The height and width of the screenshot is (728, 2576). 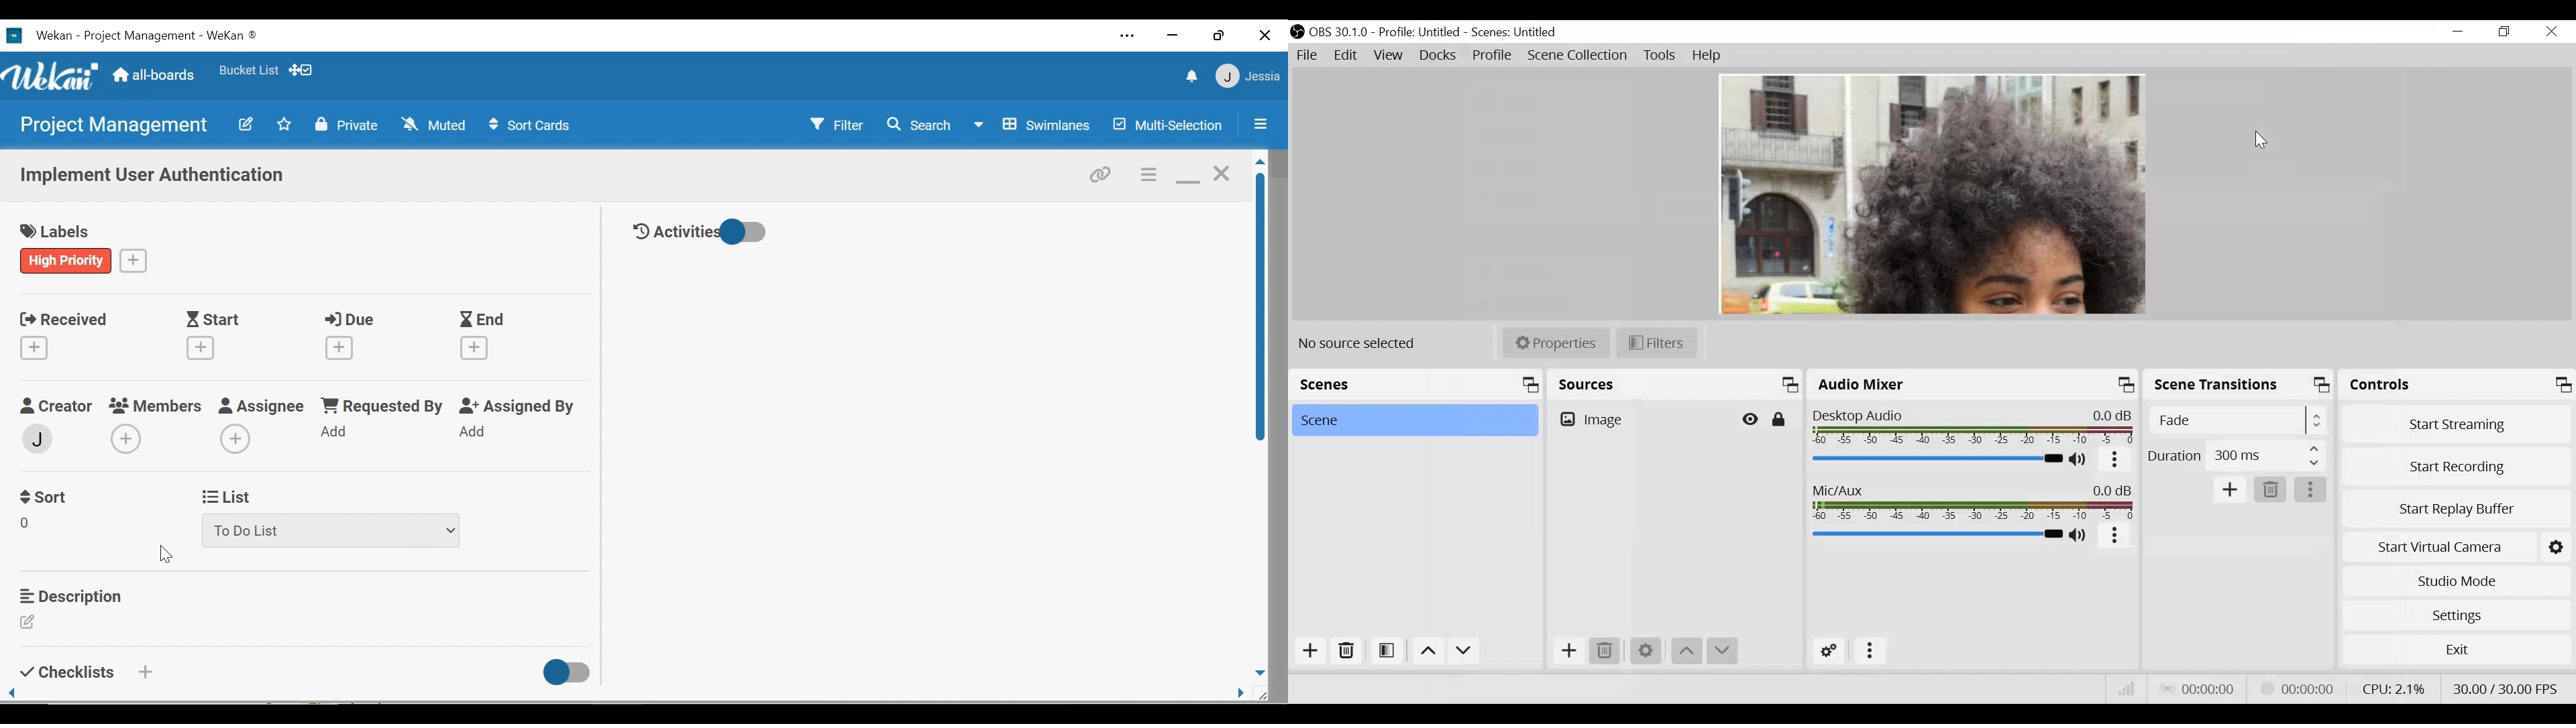 What do you see at coordinates (1426, 652) in the screenshot?
I see `Move Up` at bounding box center [1426, 652].